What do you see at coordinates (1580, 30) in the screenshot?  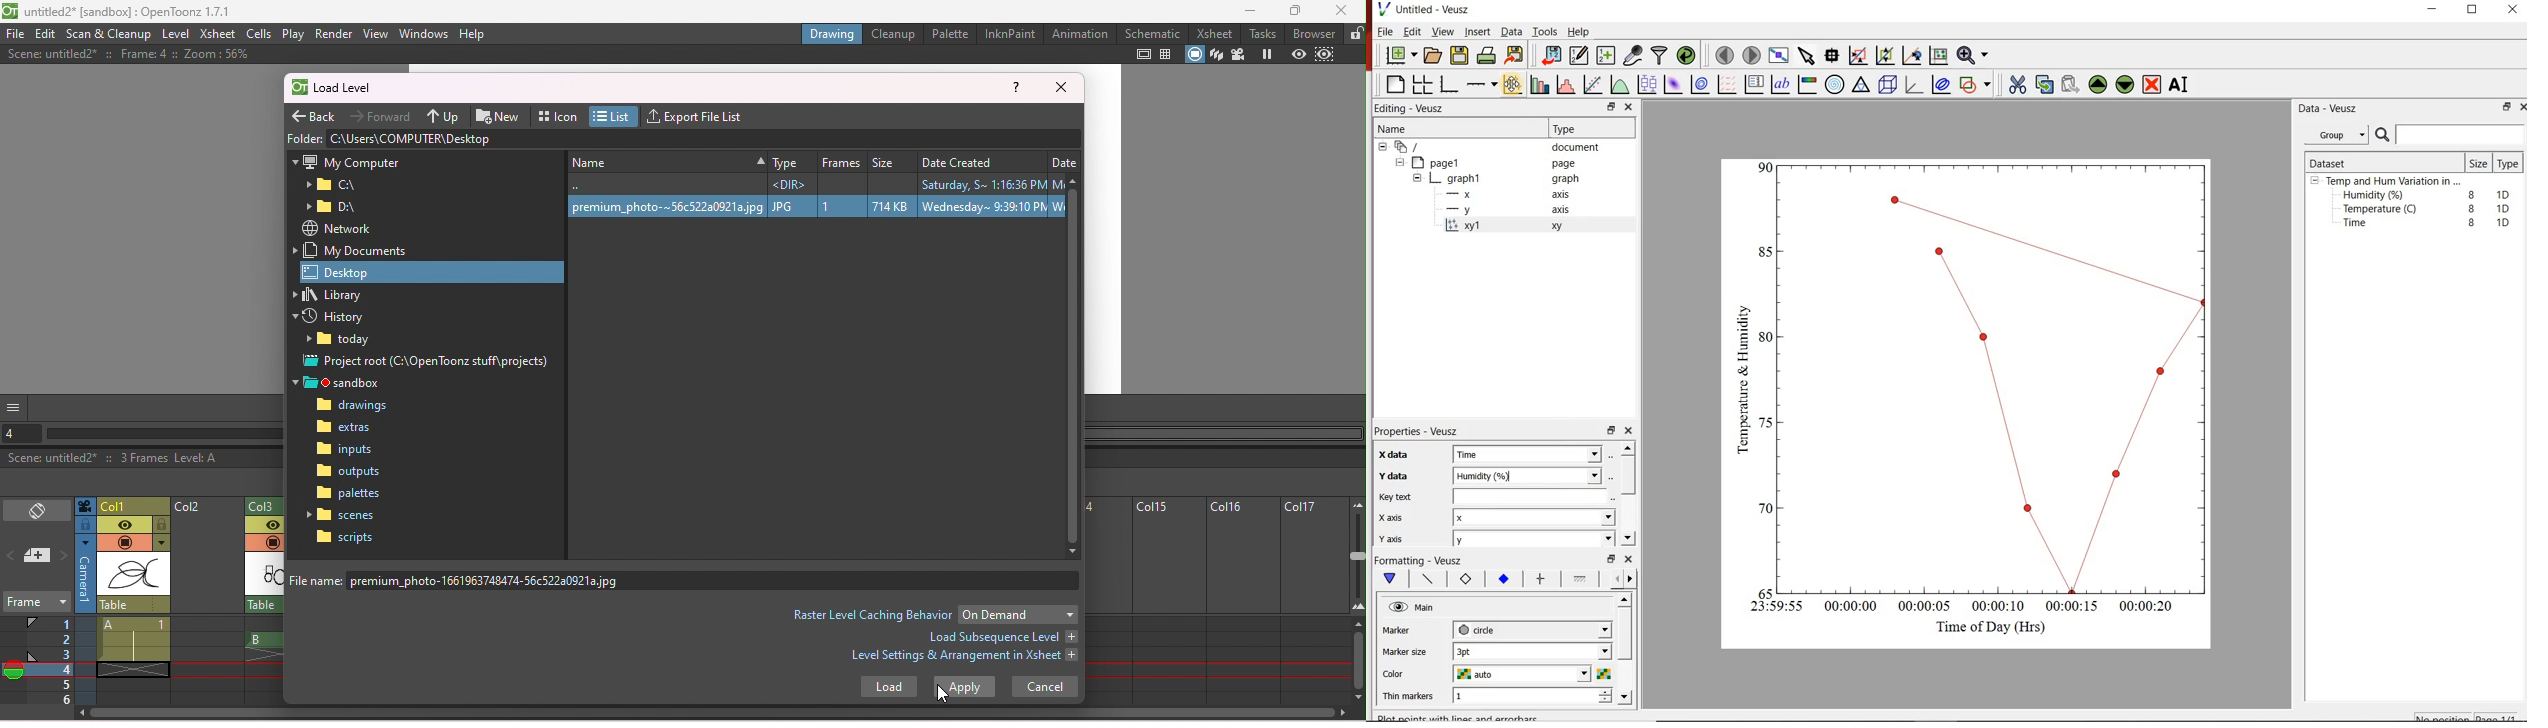 I see `Help` at bounding box center [1580, 30].